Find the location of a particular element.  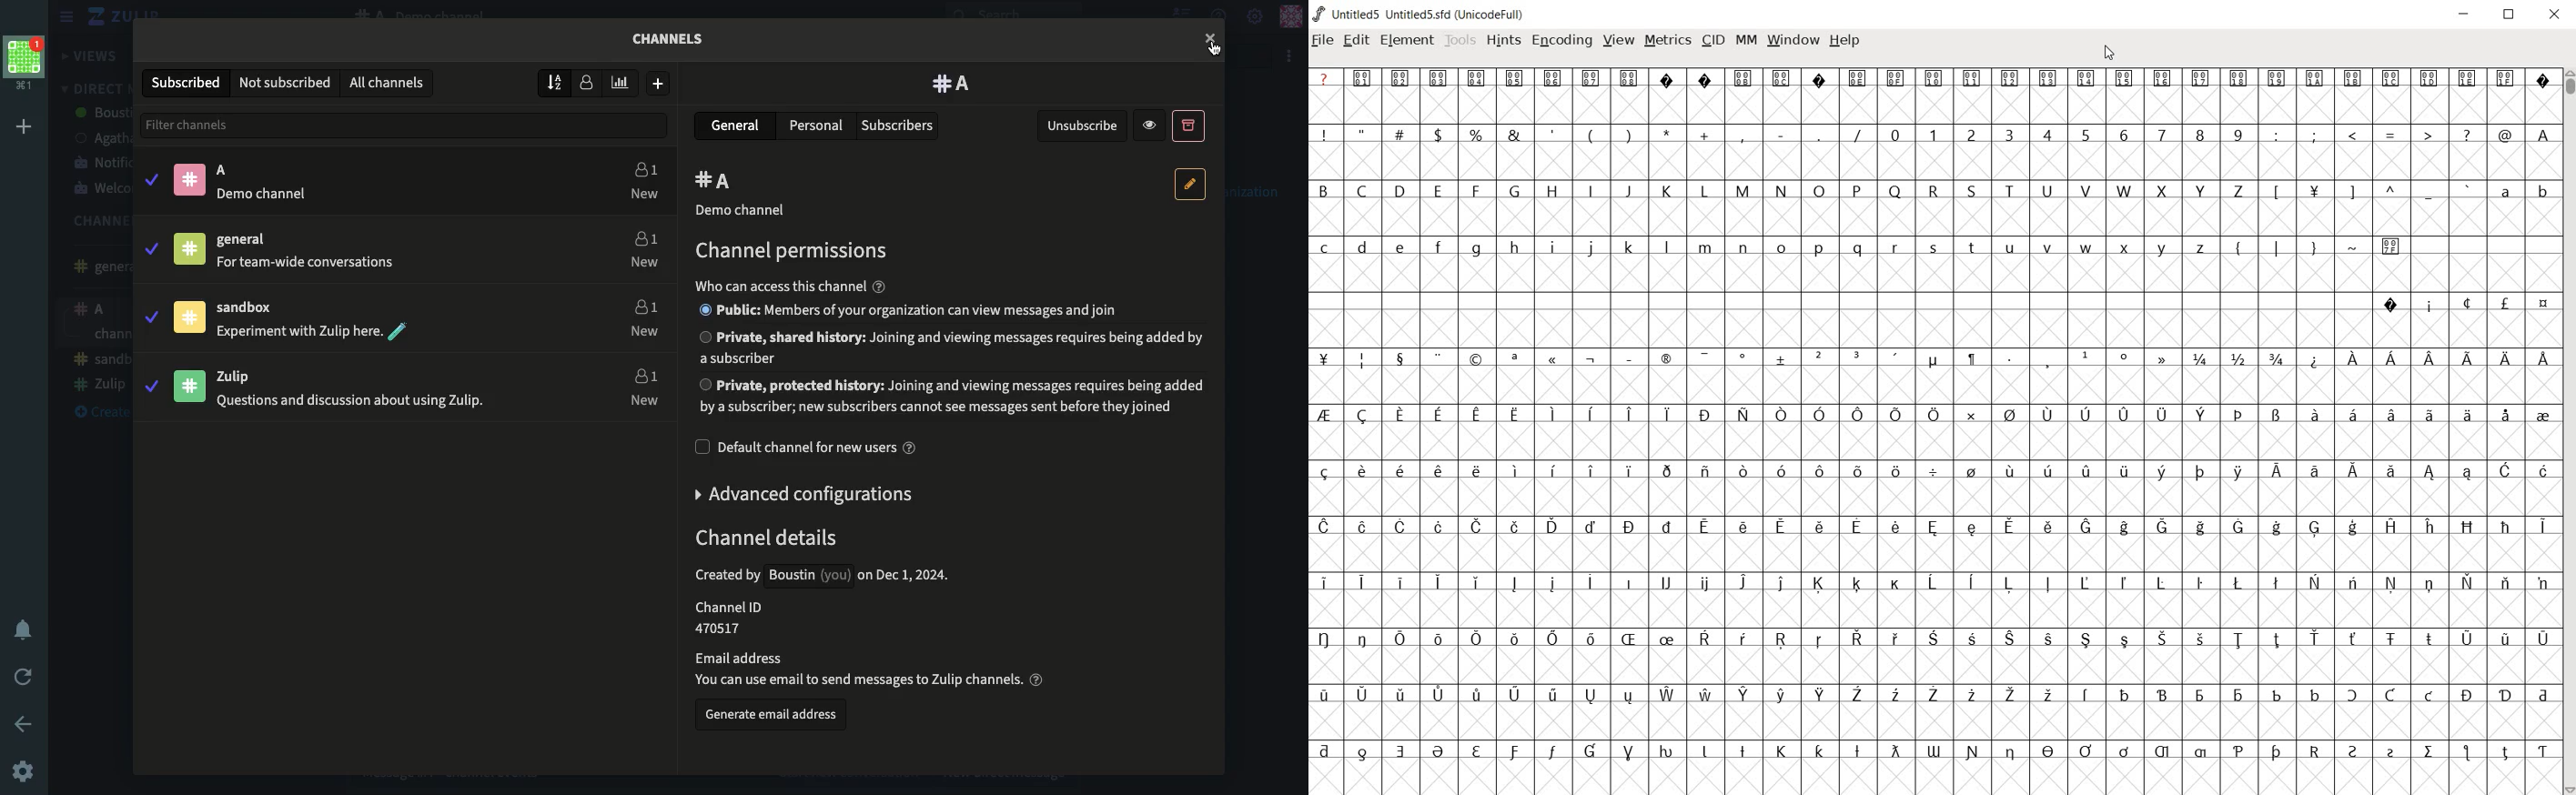

Zulip is located at coordinates (368, 387).